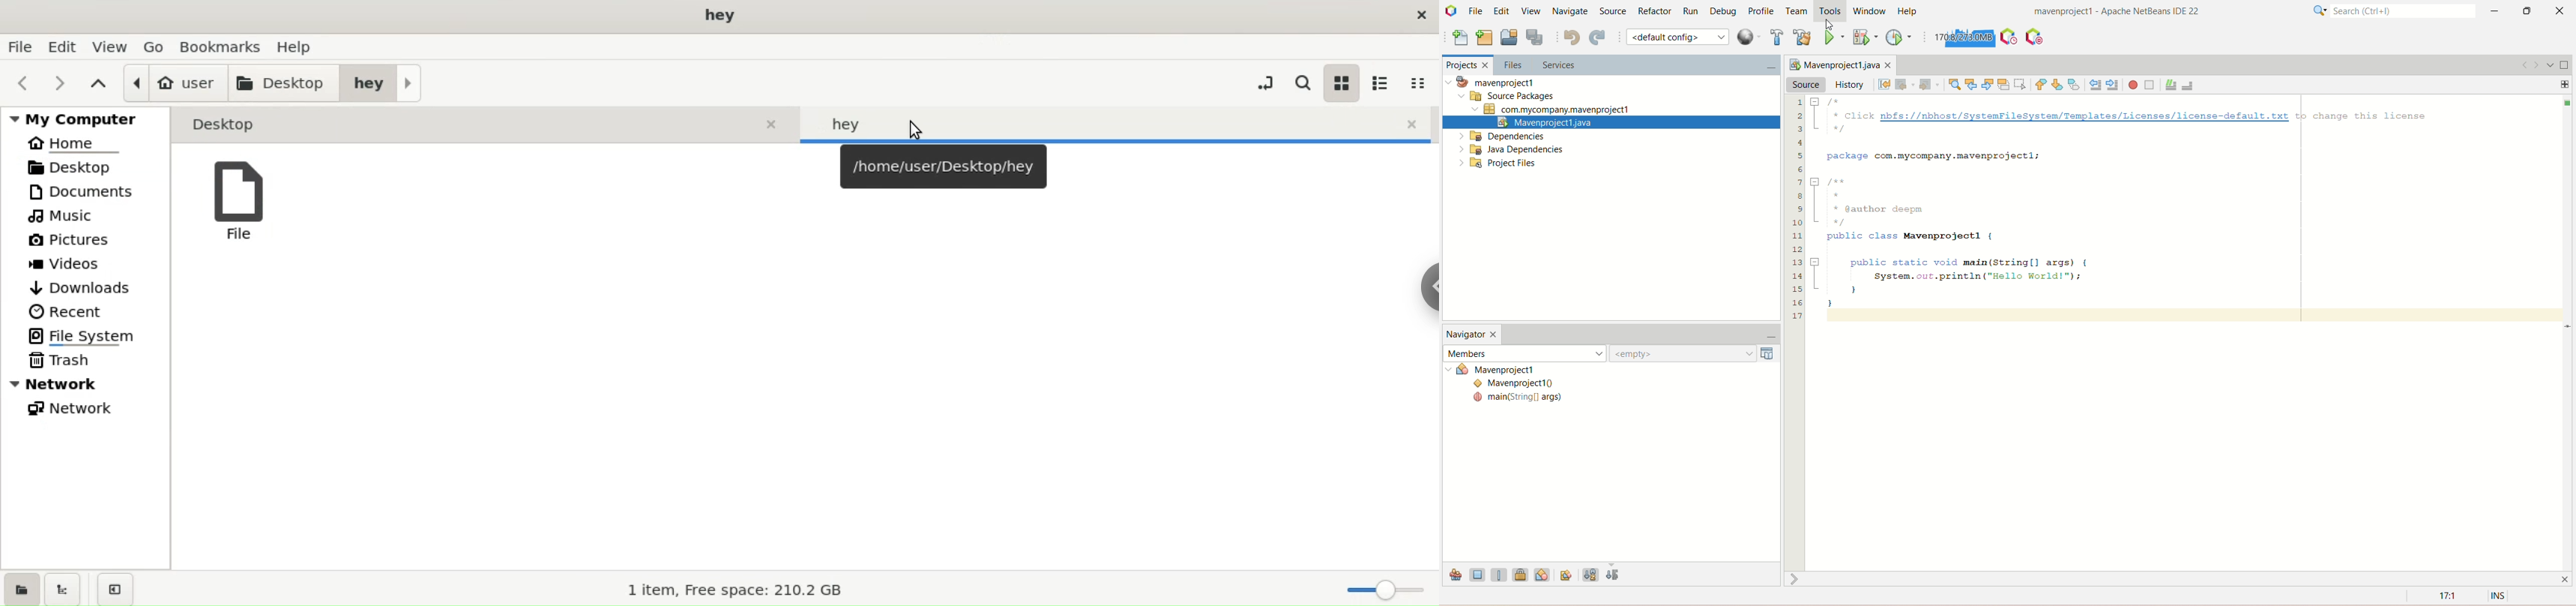 The height and width of the screenshot is (616, 2576). Describe the element at coordinates (2170, 85) in the screenshot. I see `comment` at that location.